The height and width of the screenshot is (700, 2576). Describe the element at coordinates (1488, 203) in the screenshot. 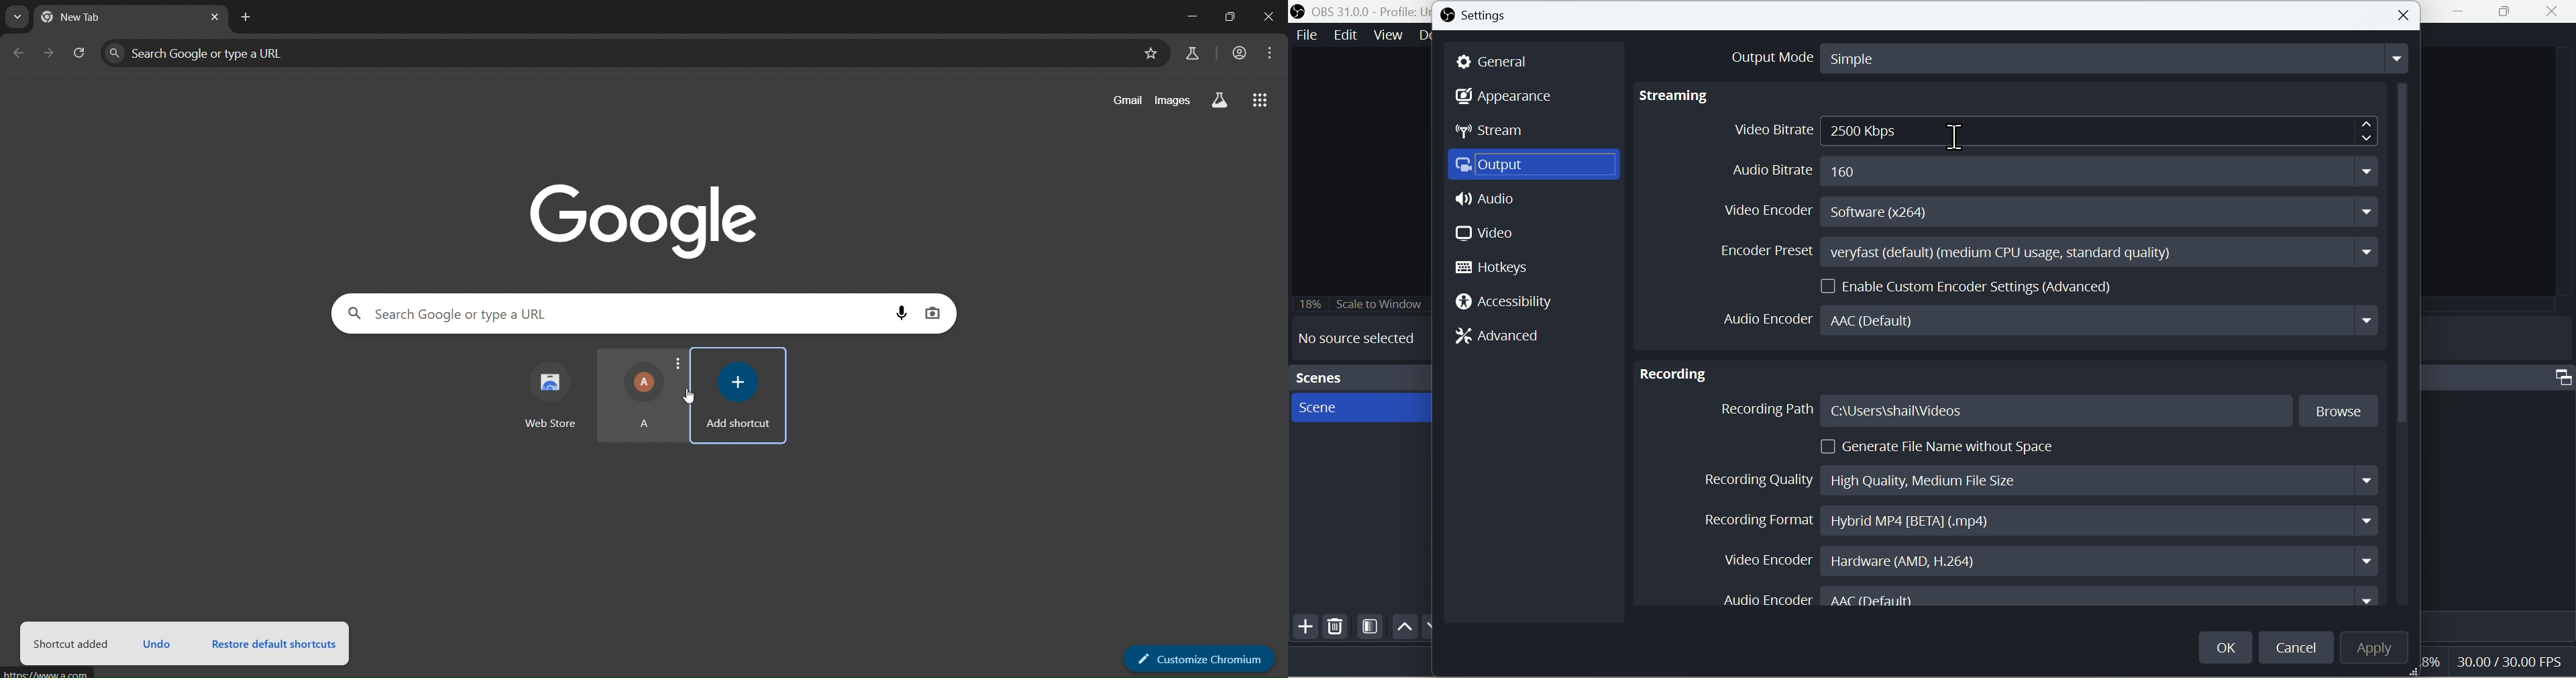

I see `Audio` at that location.